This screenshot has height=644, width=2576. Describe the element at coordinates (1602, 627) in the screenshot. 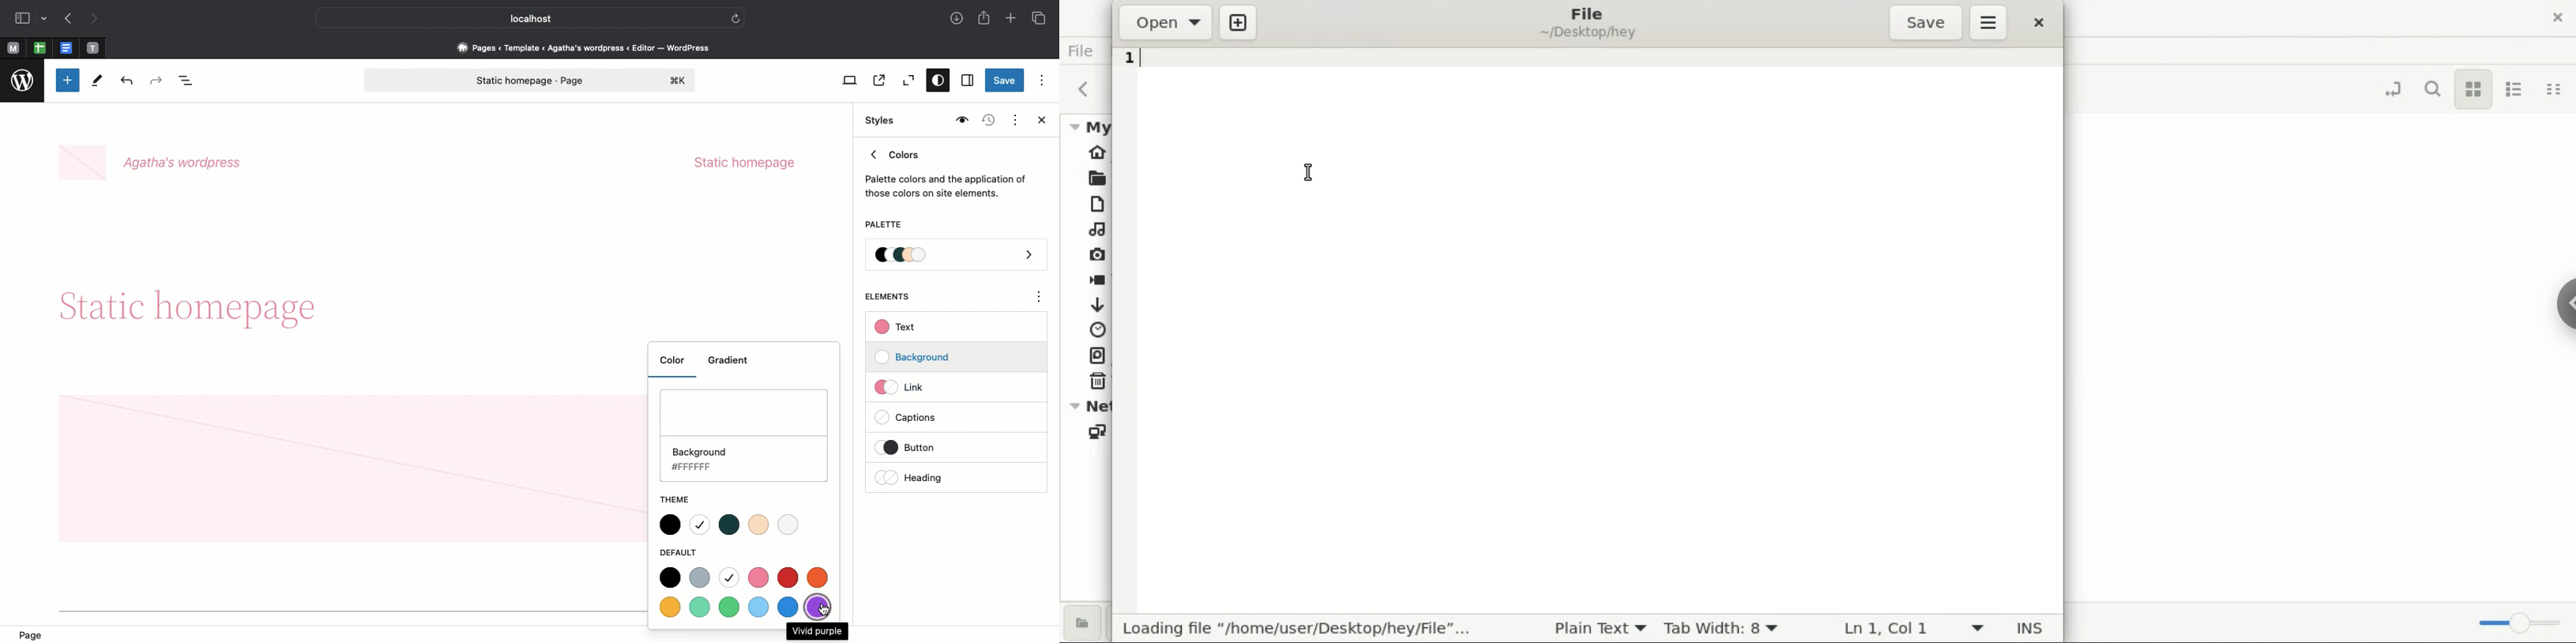

I see `plain text` at that location.